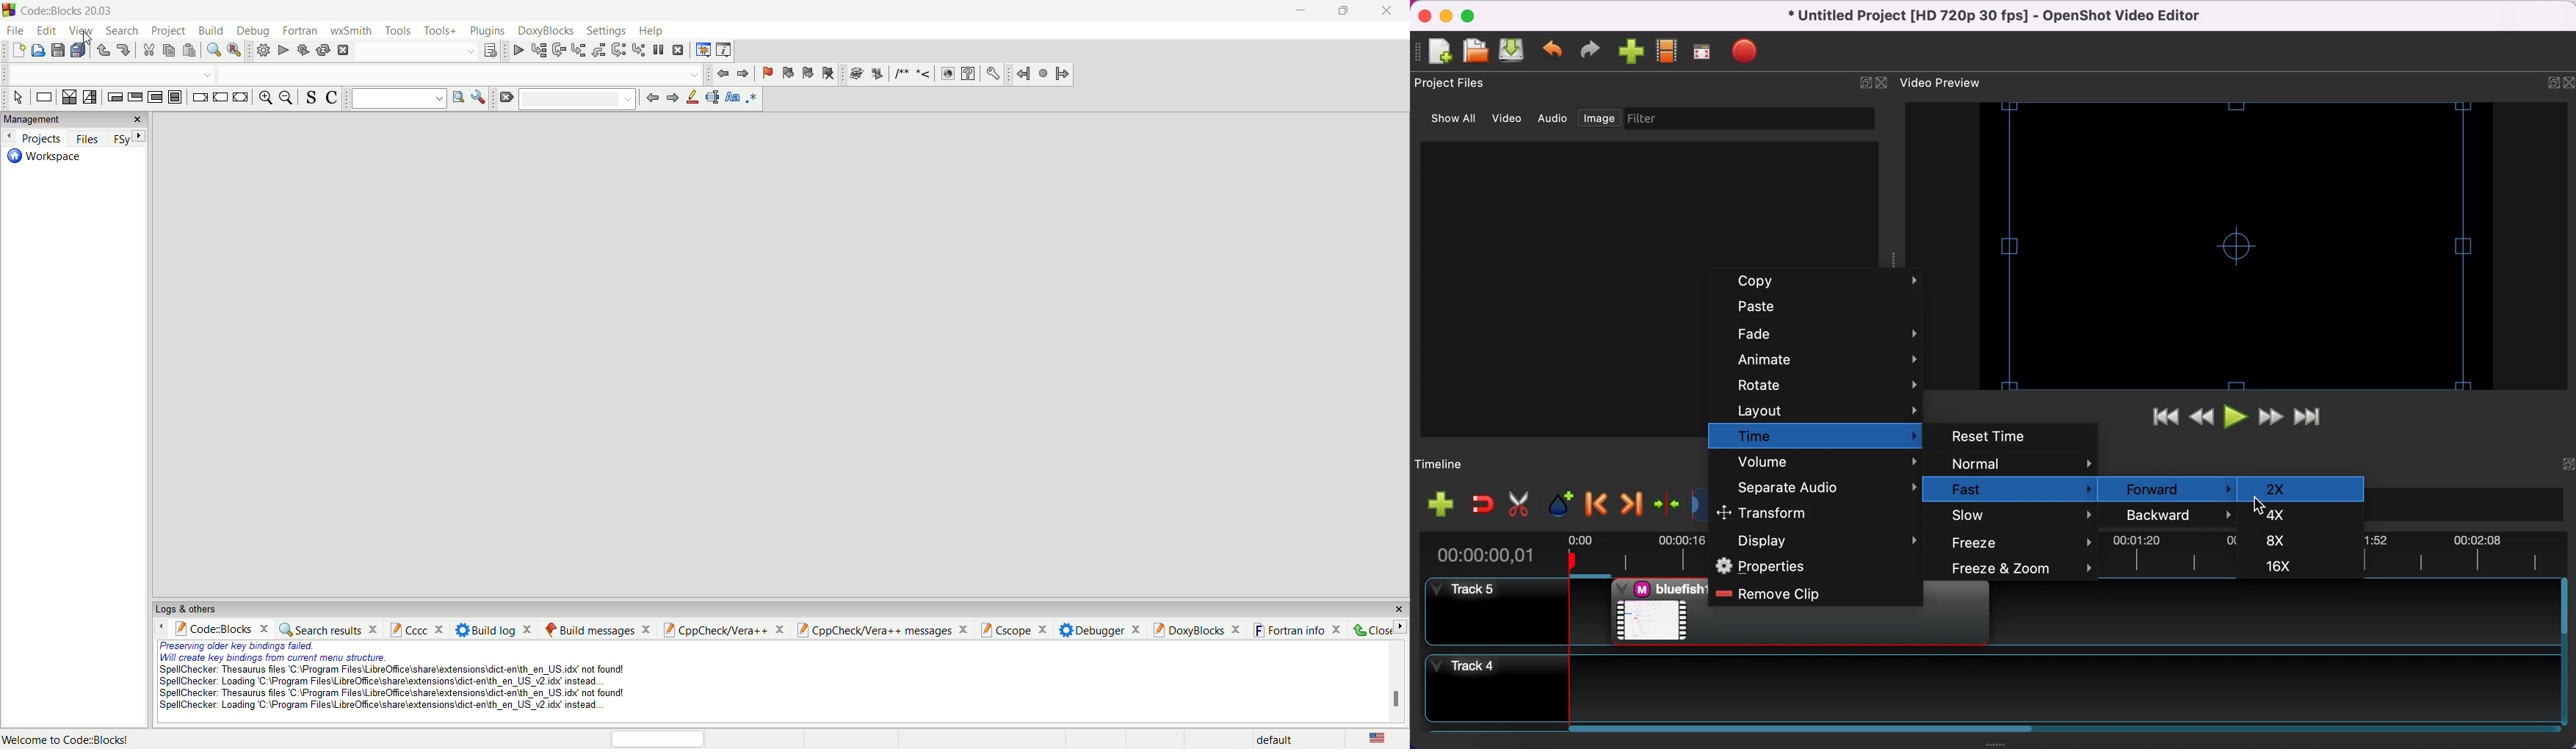 Image resolution: width=2576 pixels, height=756 pixels. What do you see at coordinates (1339, 15) in the screenshot?
I see `maximize` at bounding box center [1339, 15].